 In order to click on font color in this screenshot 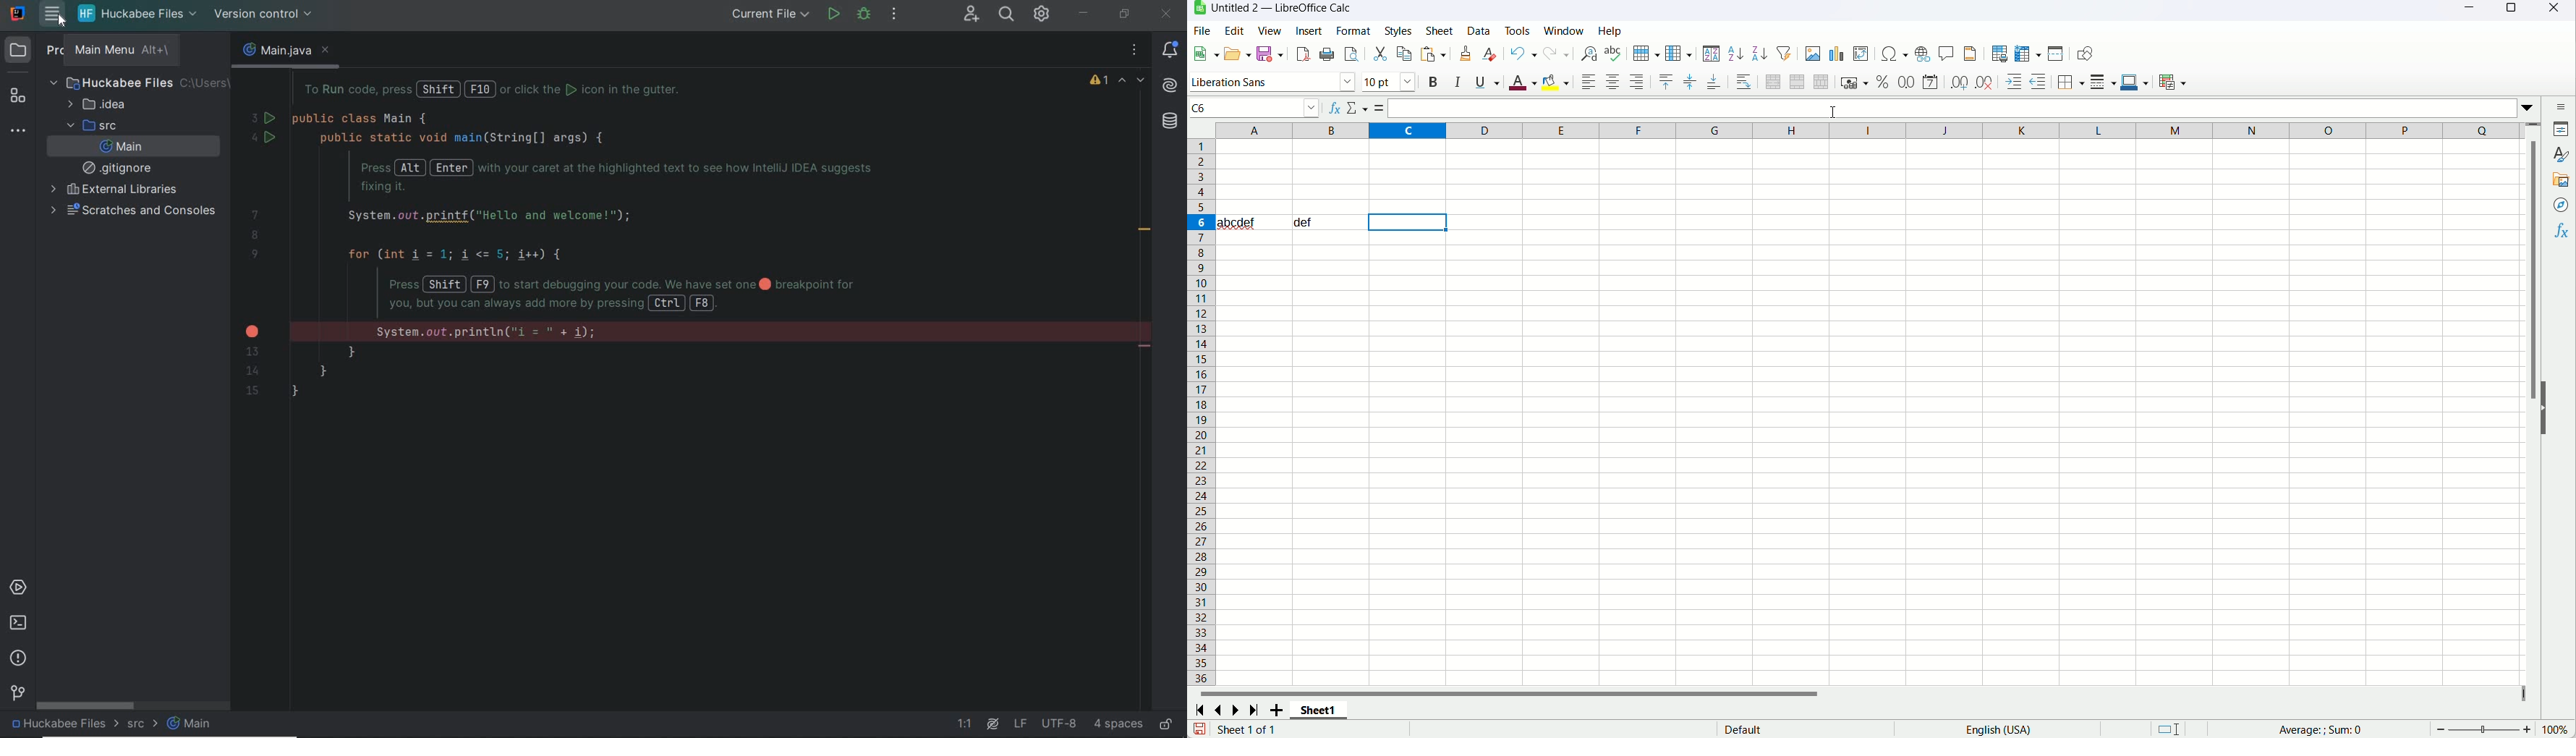, I will do `click(1522, 82)`.